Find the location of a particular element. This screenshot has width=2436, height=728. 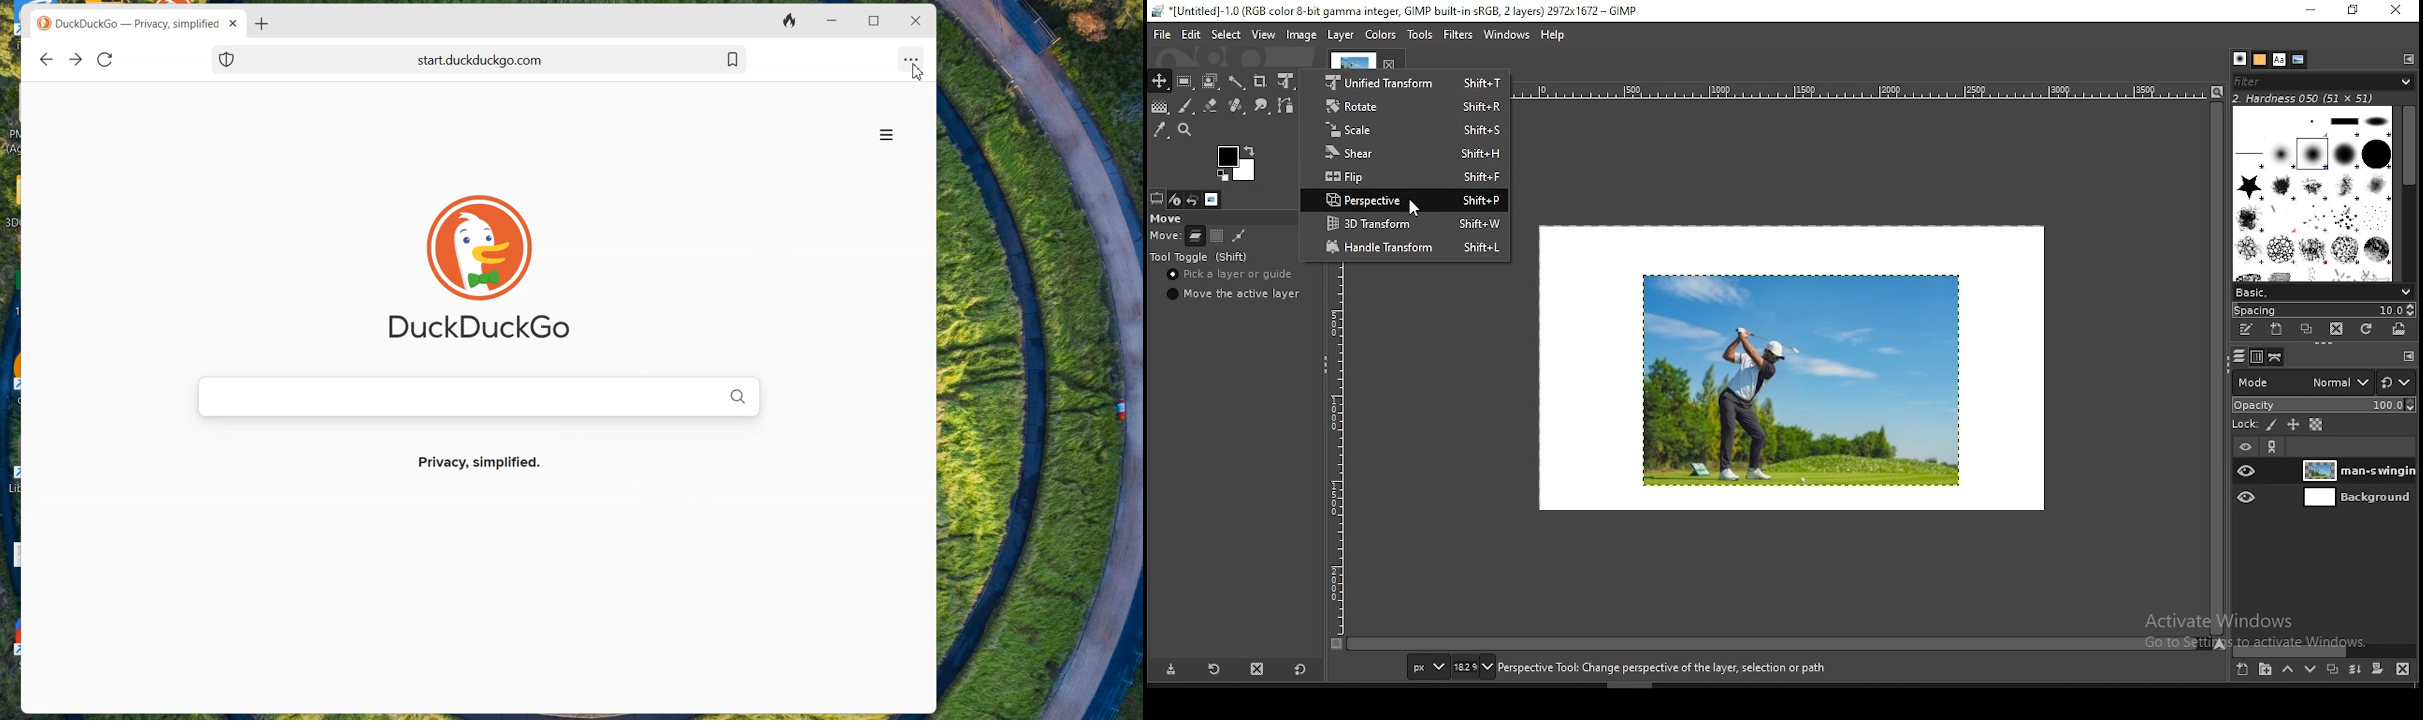

layer visibility is located at coordinates (2245, 448).